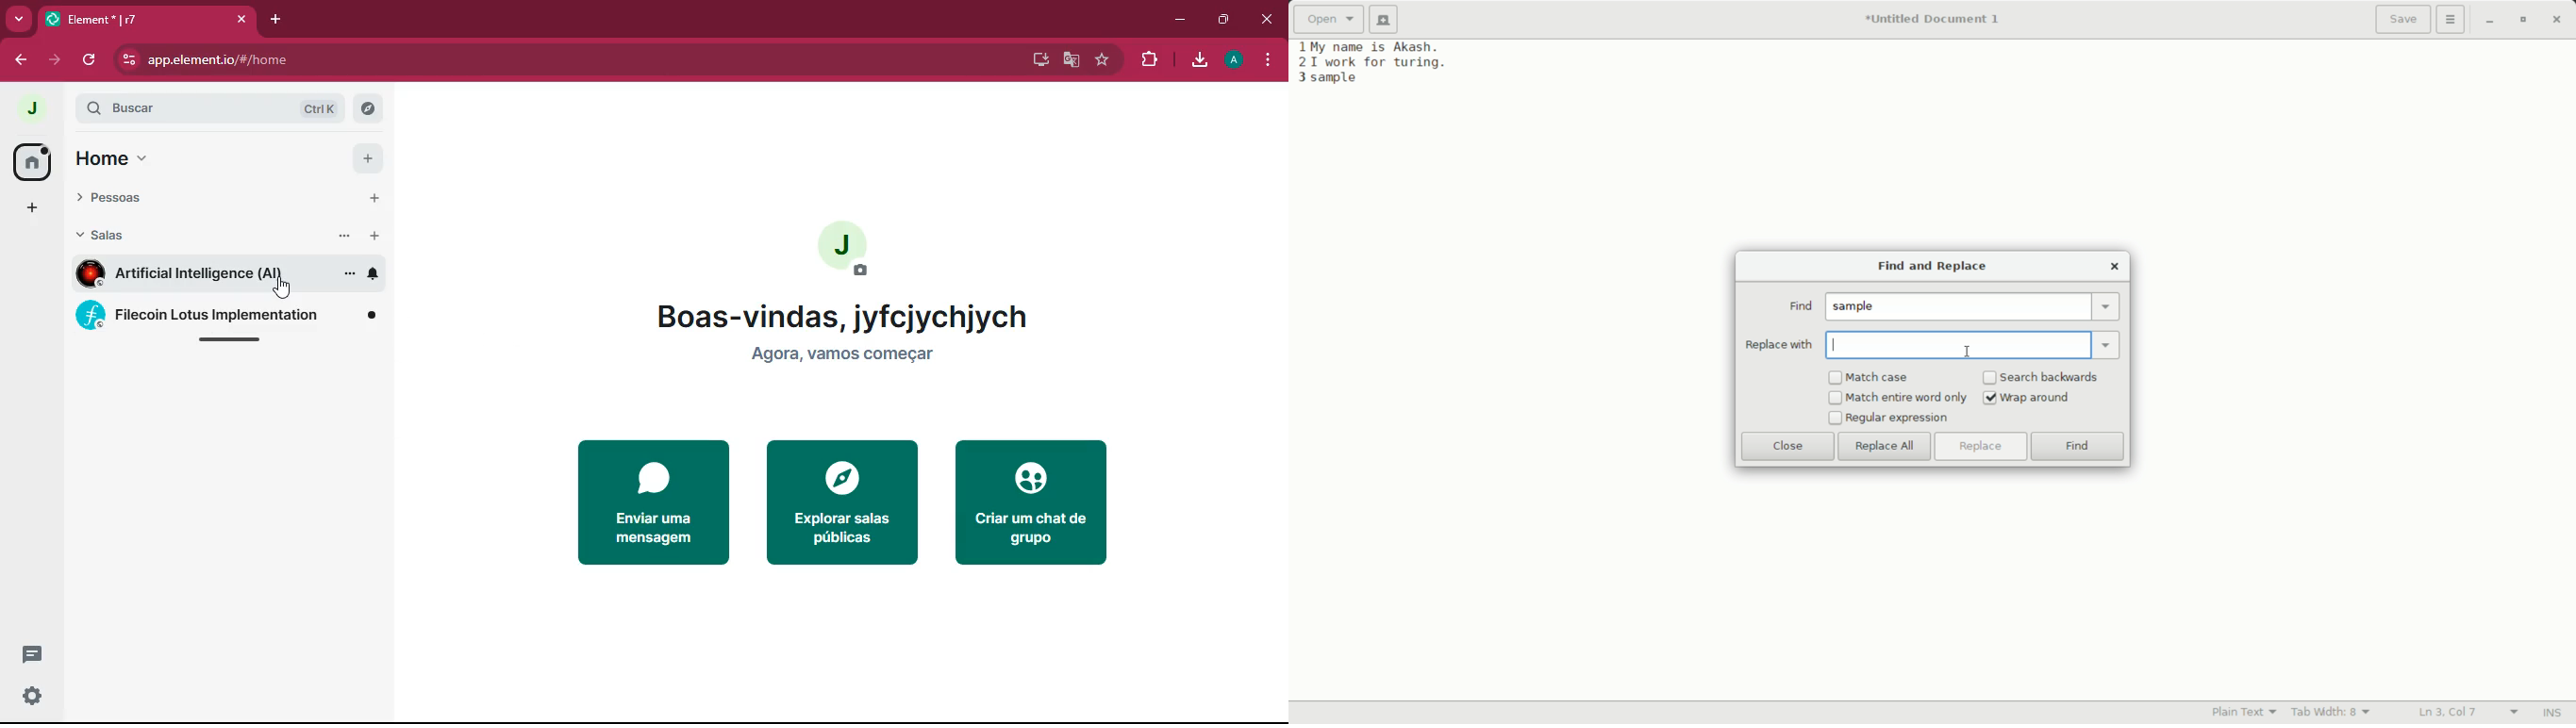 This screenshot has height=728, width=2576. Describe the element at coordinates (347, 273) in the screenshot. I see `more` at that location.